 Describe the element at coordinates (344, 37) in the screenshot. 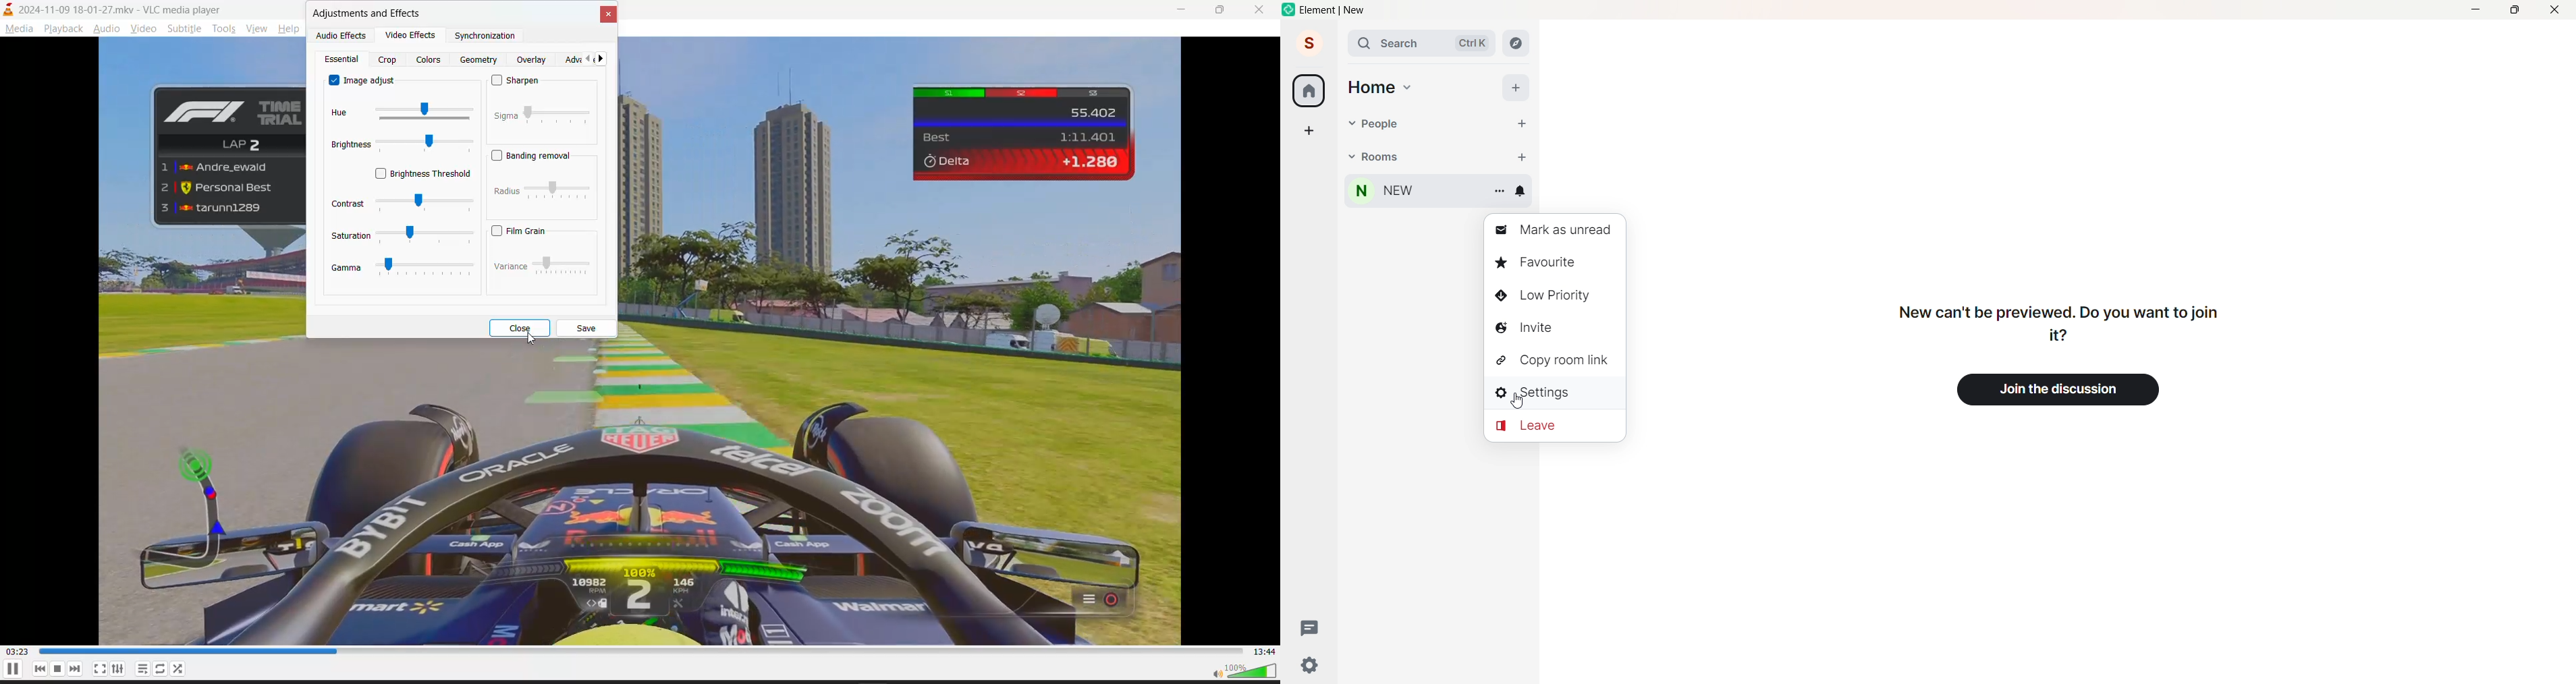

I see `audio effects` at that location.